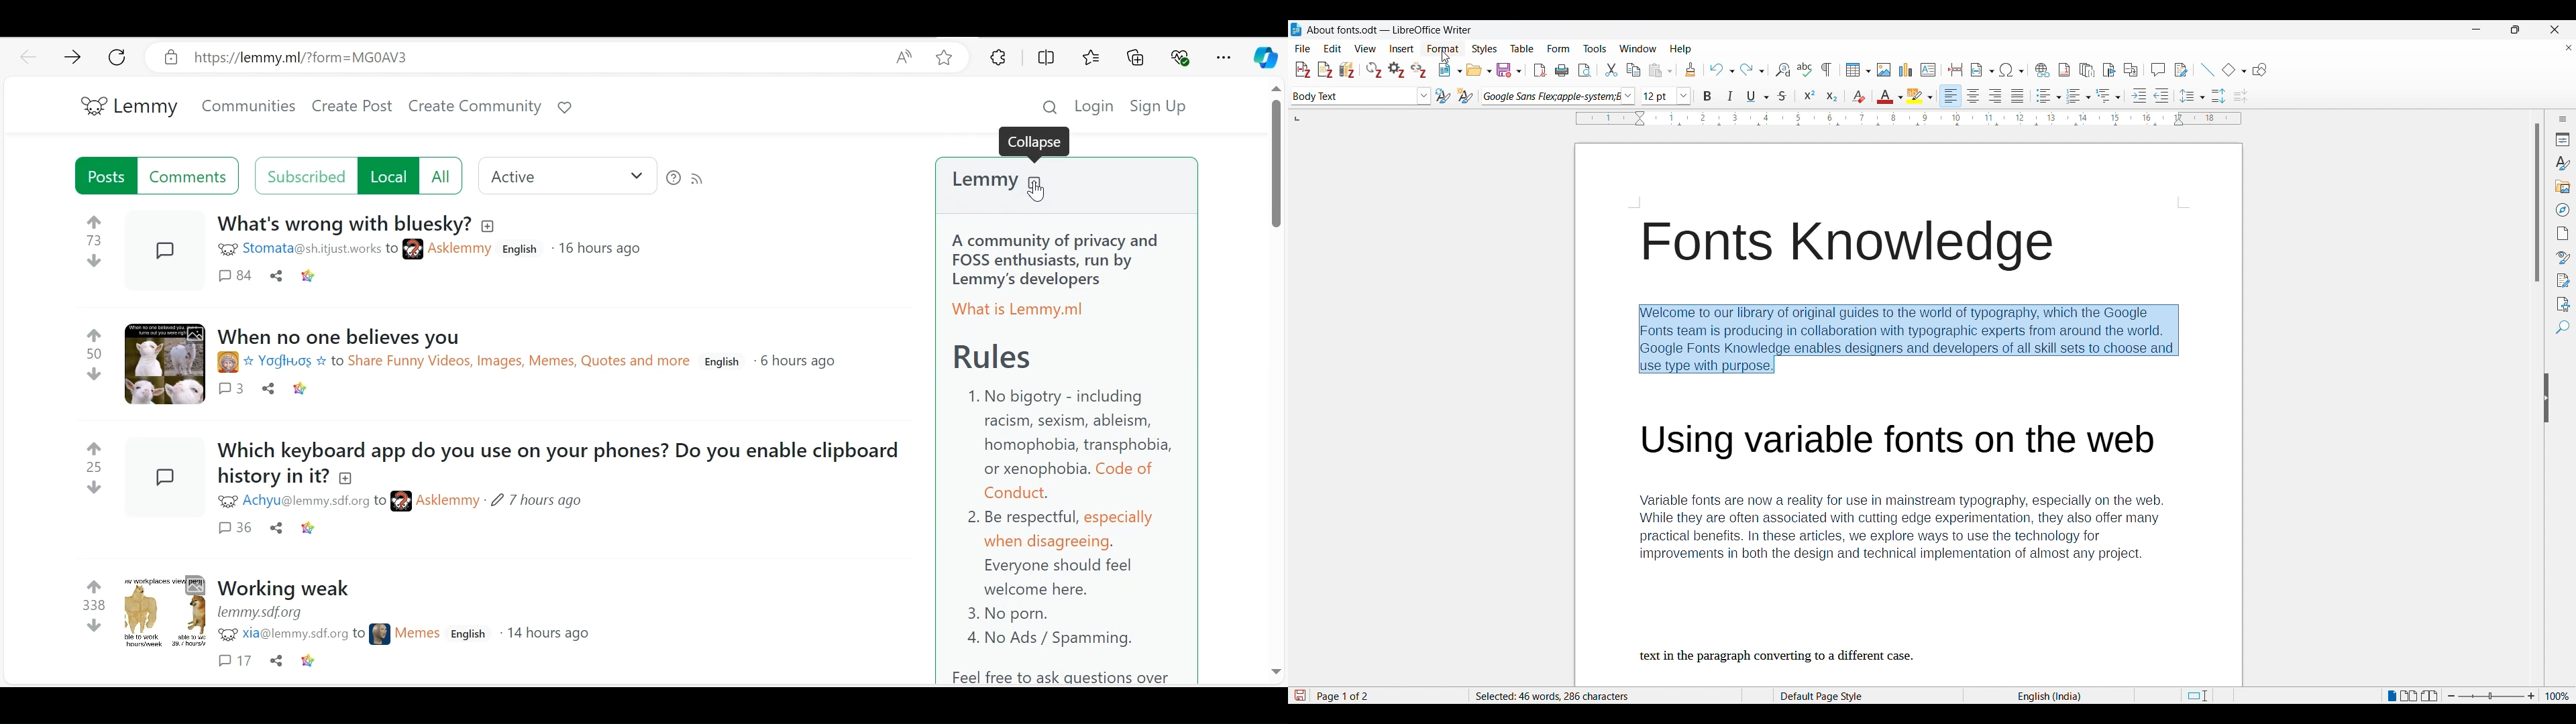  I want to click on Multiple page view, so click(2409, 696).